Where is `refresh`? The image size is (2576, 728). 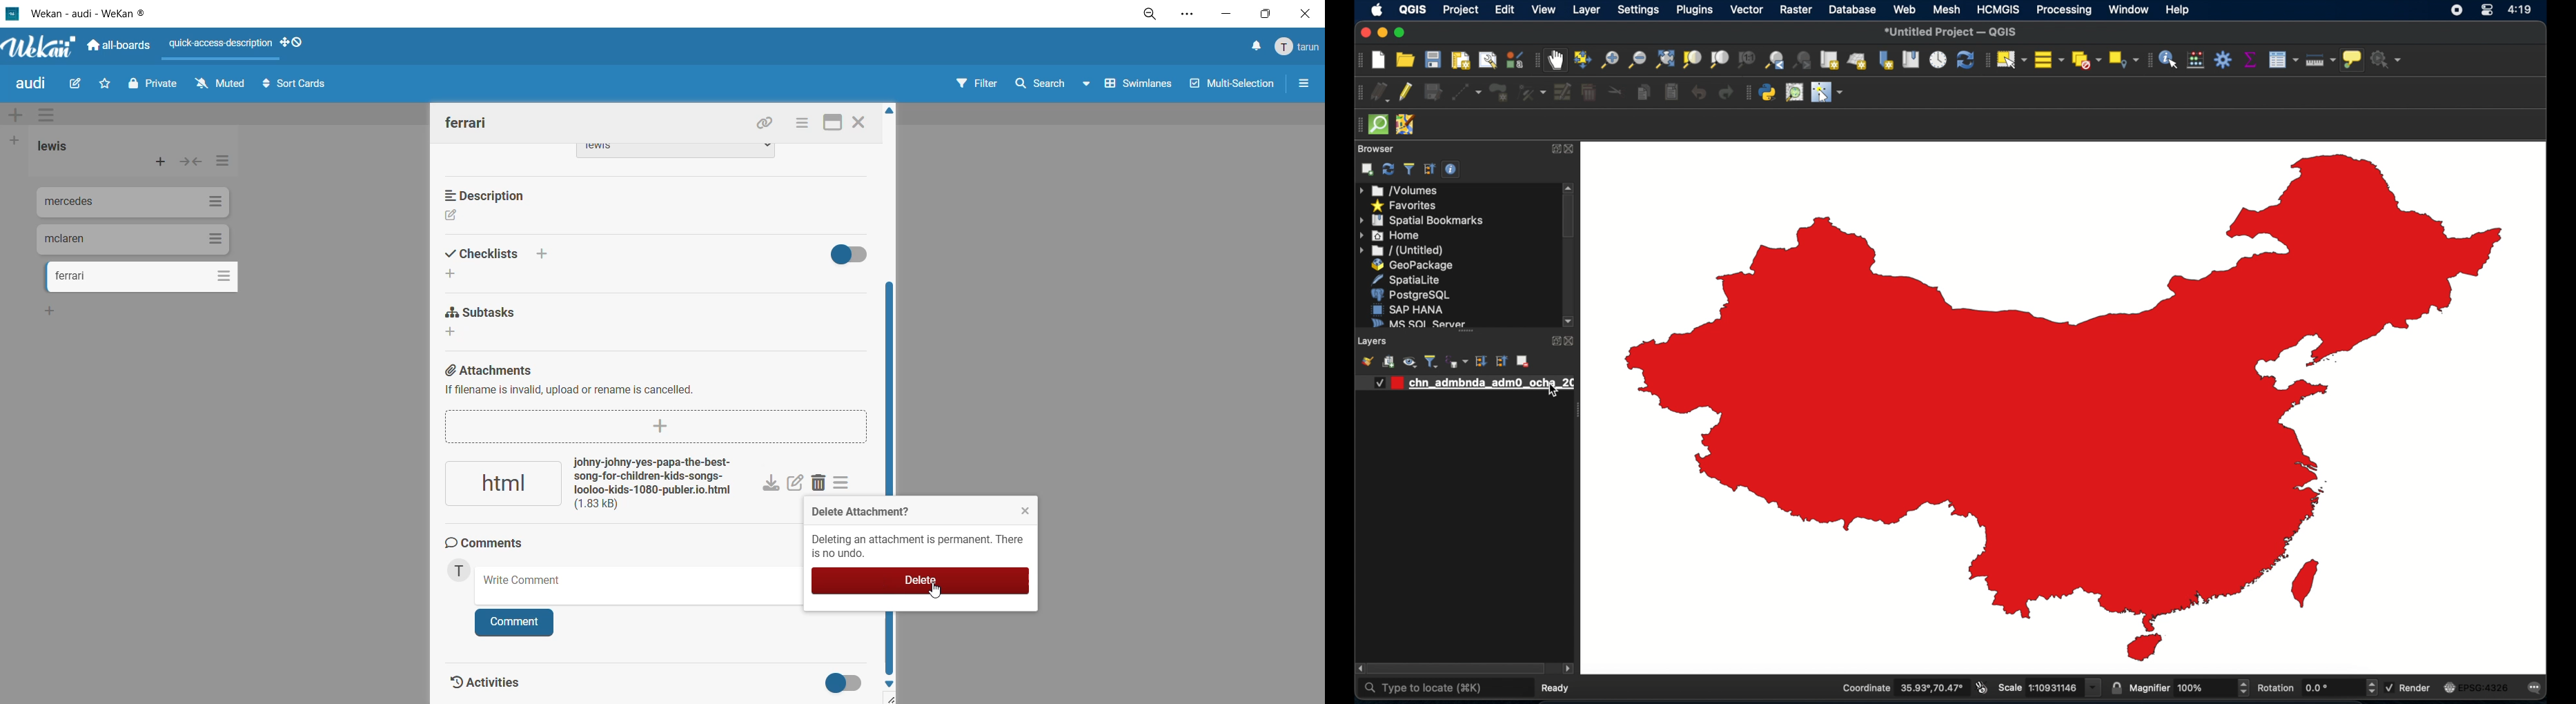 refresh is located at coordinates (1388, 169).